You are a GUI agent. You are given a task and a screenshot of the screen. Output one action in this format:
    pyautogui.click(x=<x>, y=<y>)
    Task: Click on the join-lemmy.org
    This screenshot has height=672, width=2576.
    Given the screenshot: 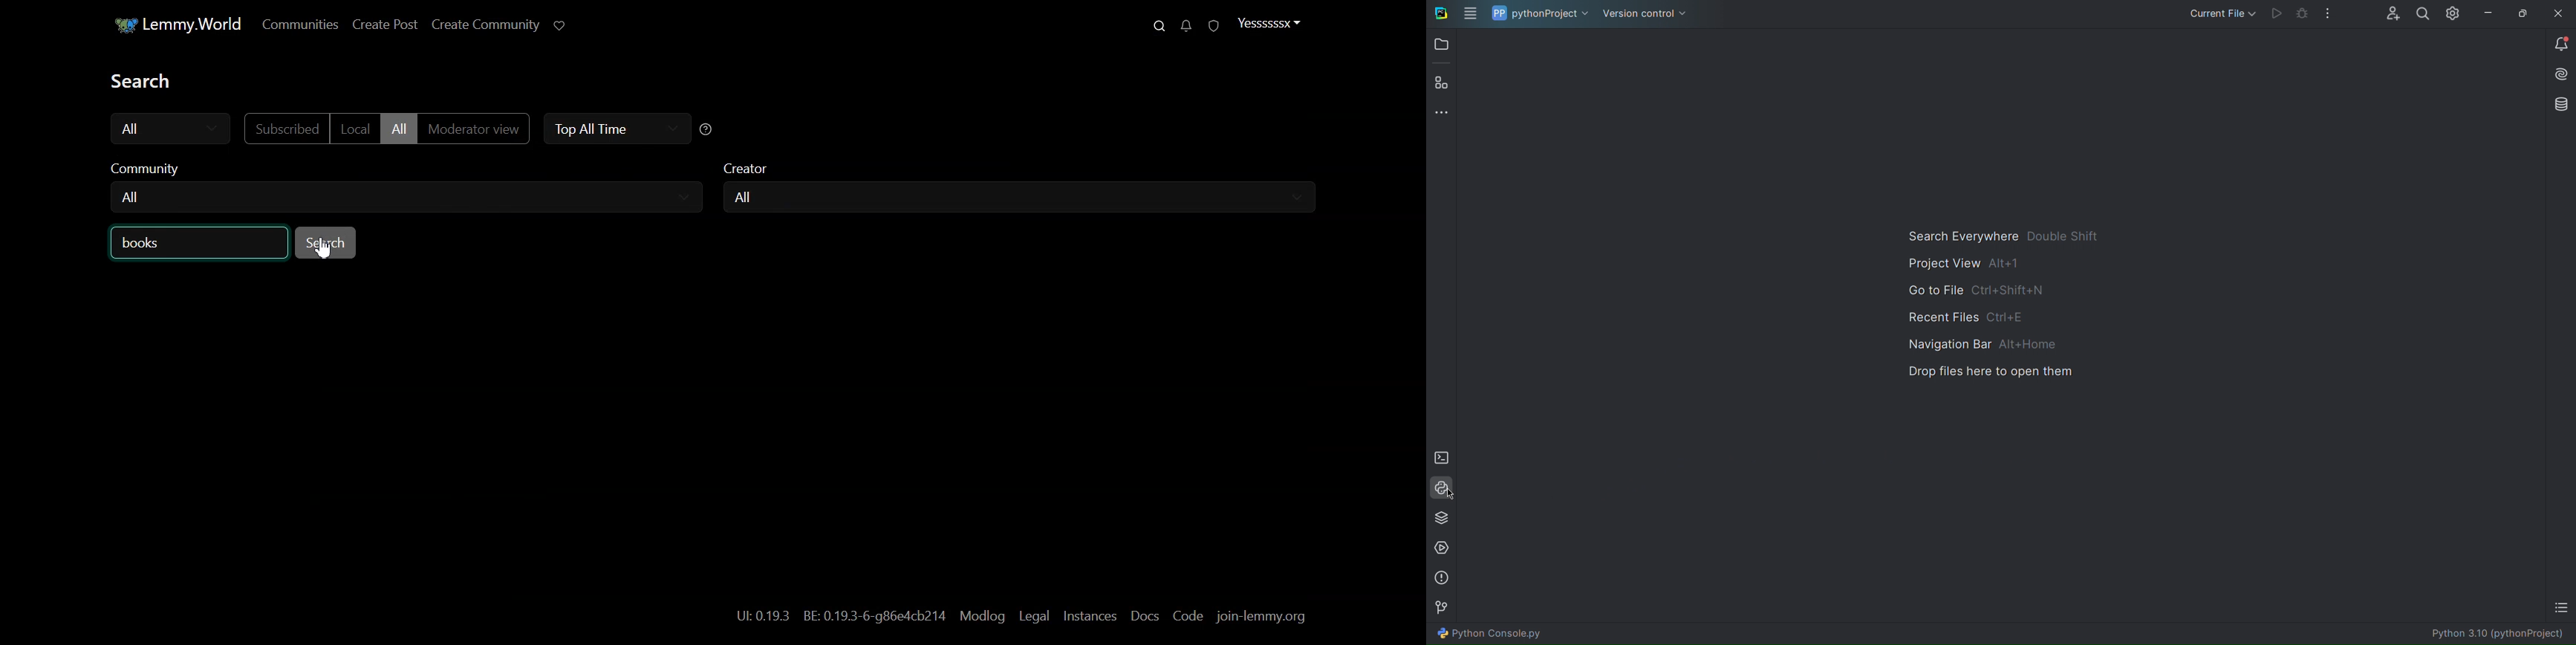 What is the action you would take?
    pyautogui.click(x=1263, y=617)
    